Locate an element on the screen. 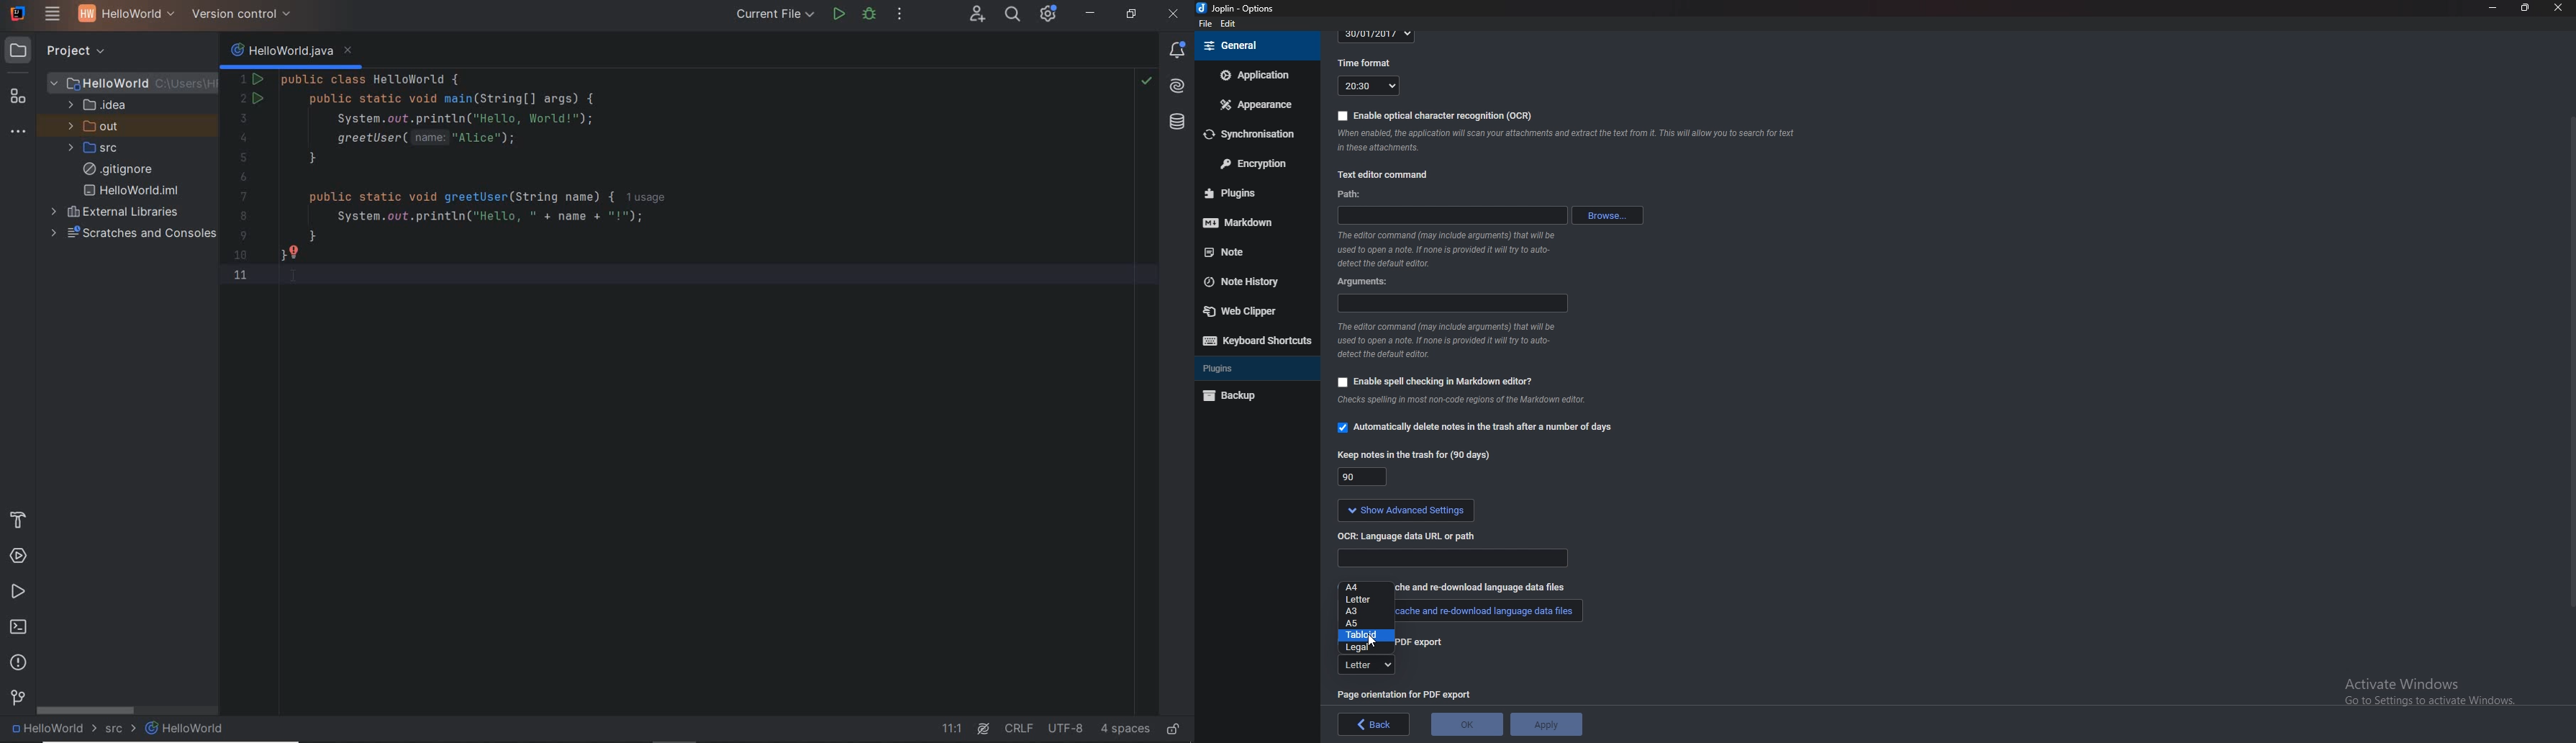  Web clipper is located at coordinates (1251, 311).